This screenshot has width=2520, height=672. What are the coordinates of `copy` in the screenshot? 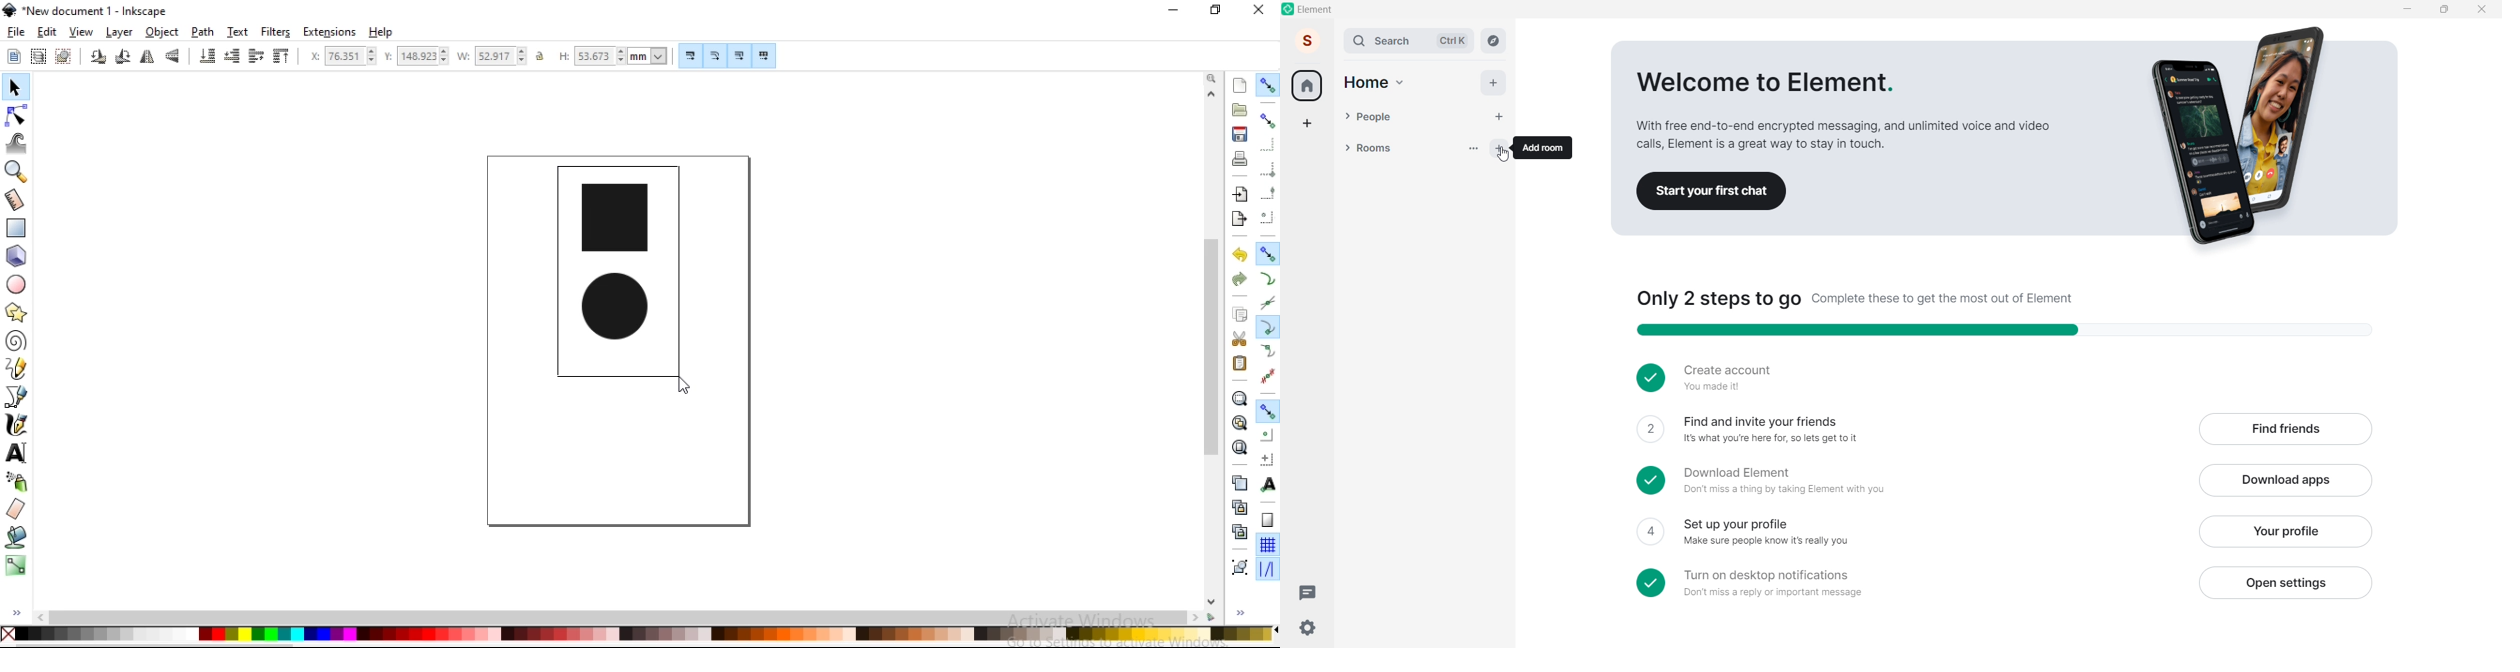 It's located at (1241, 316).